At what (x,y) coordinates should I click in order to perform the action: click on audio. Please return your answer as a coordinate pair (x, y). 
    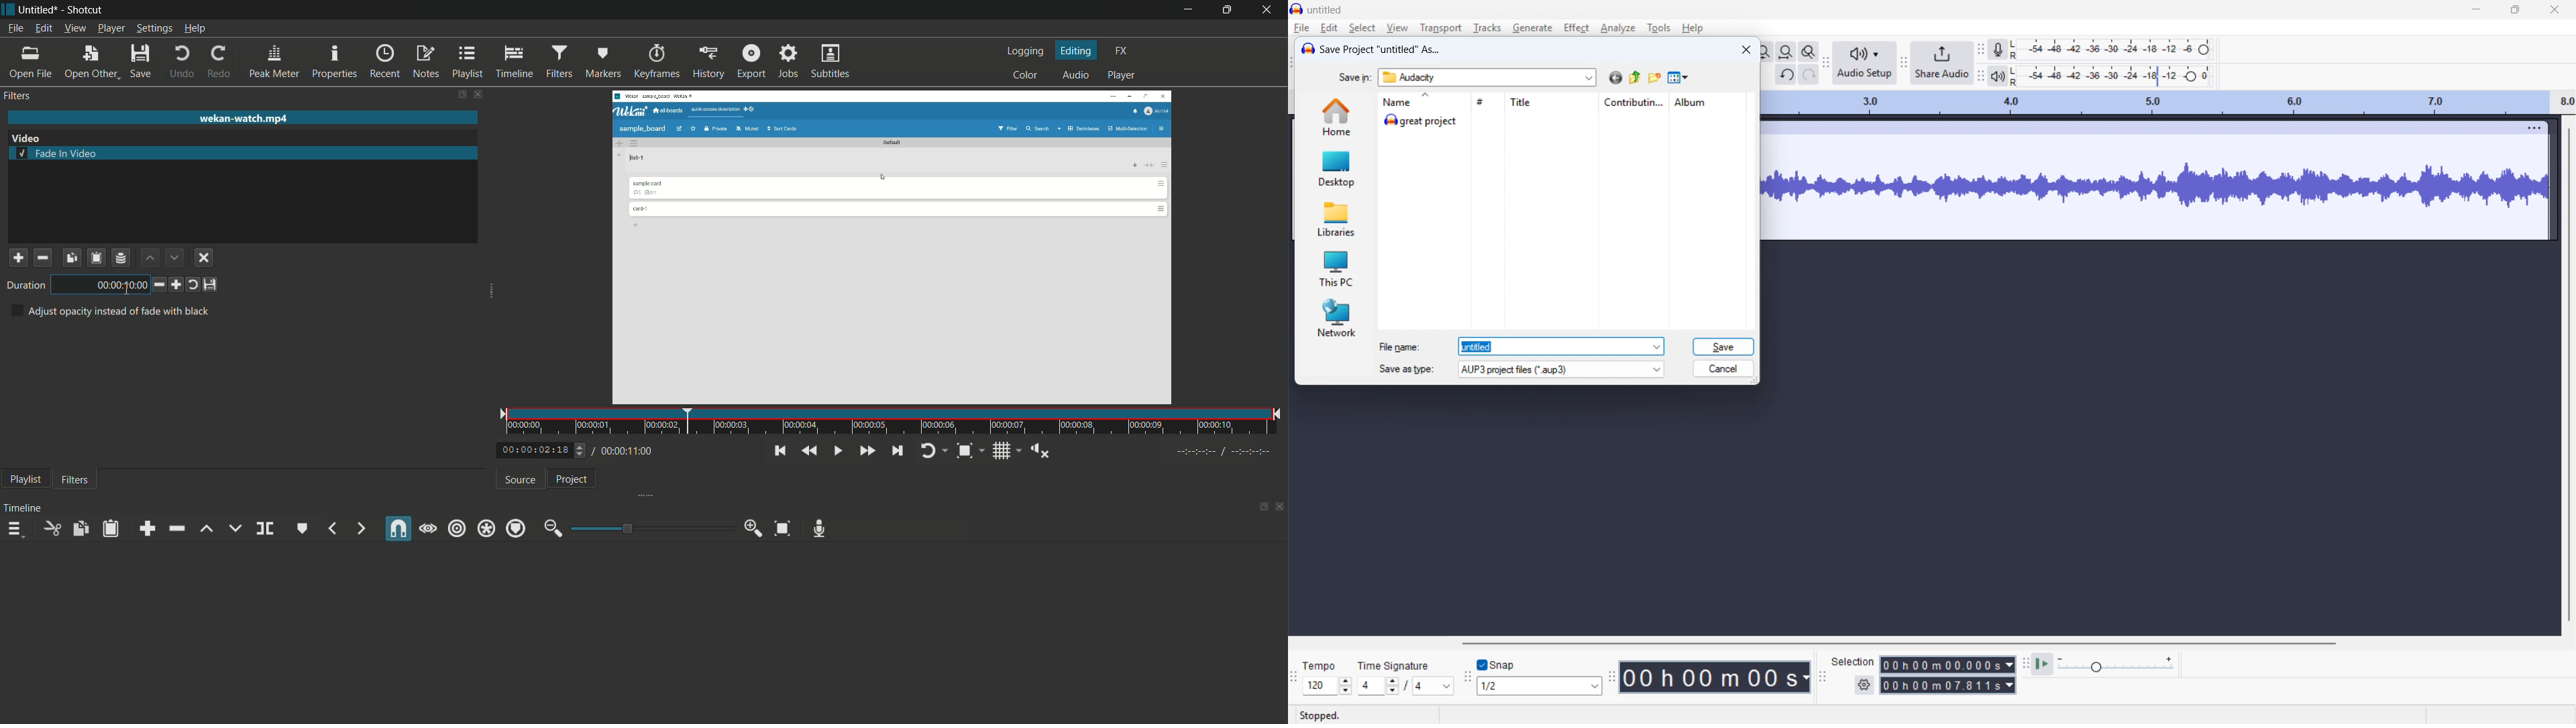
    Looking at the image, I should click on (1075, 76).